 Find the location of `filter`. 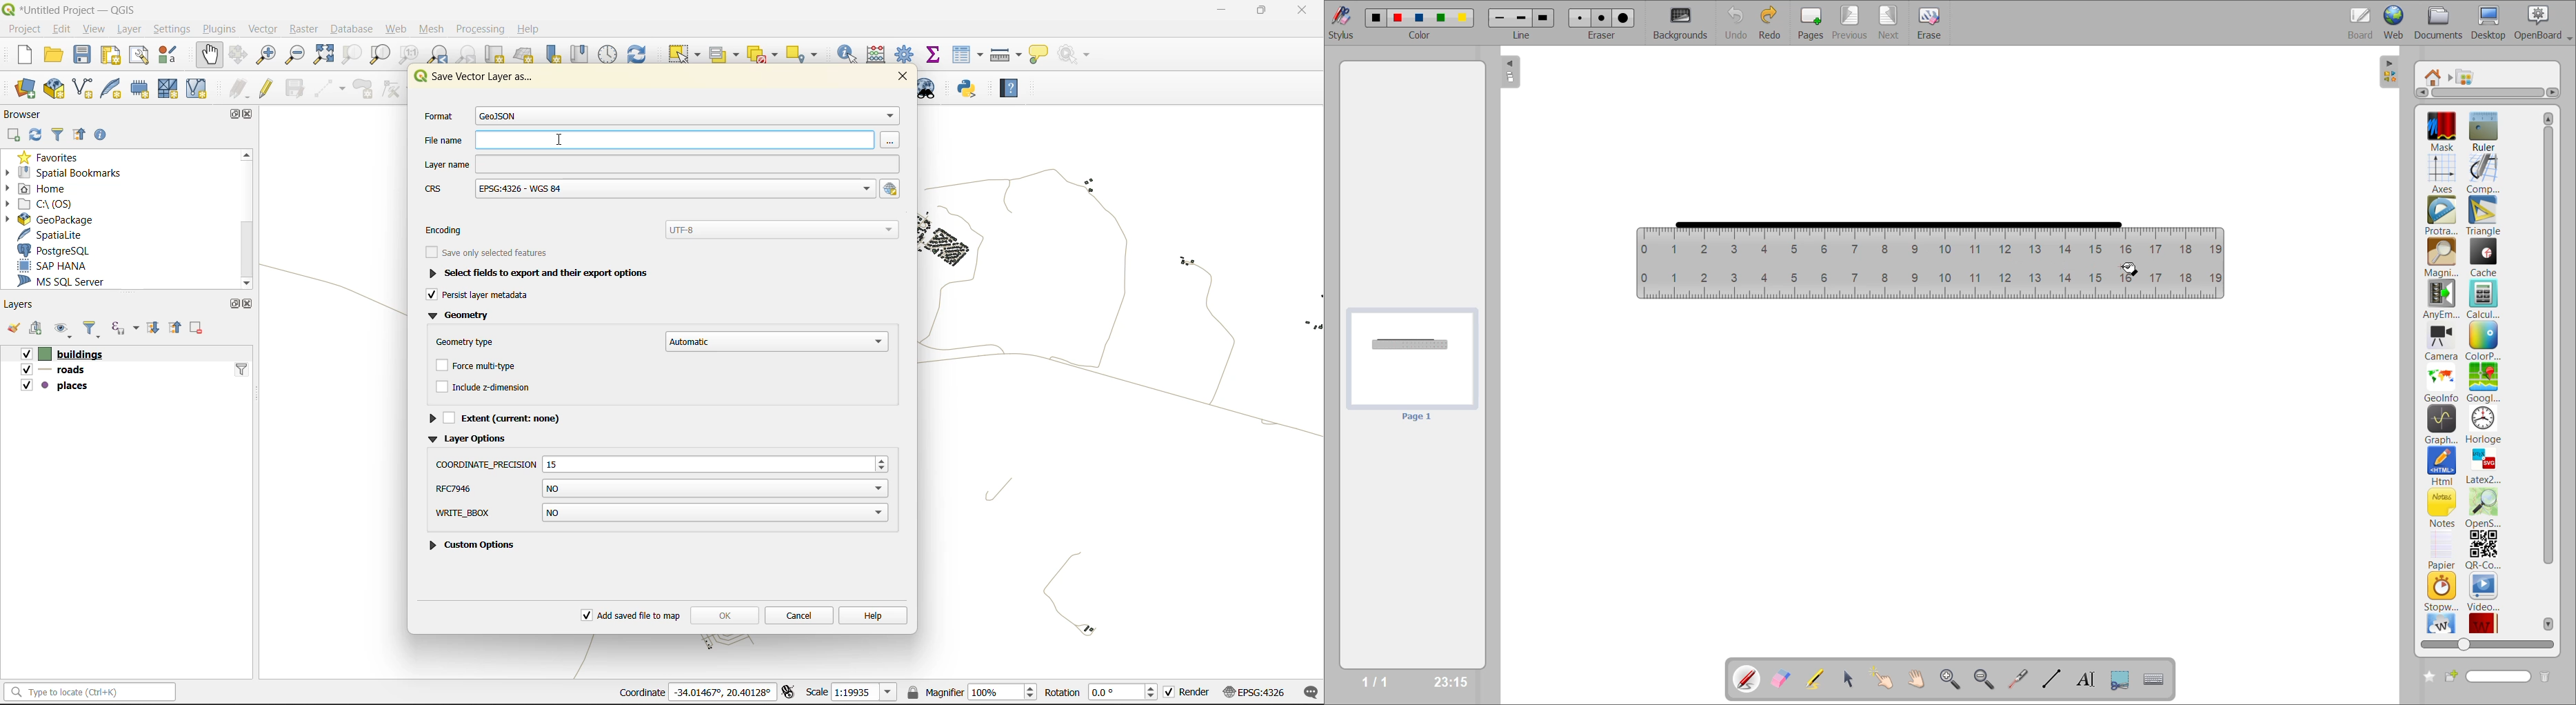

filter is located at coordinates (59, 134).